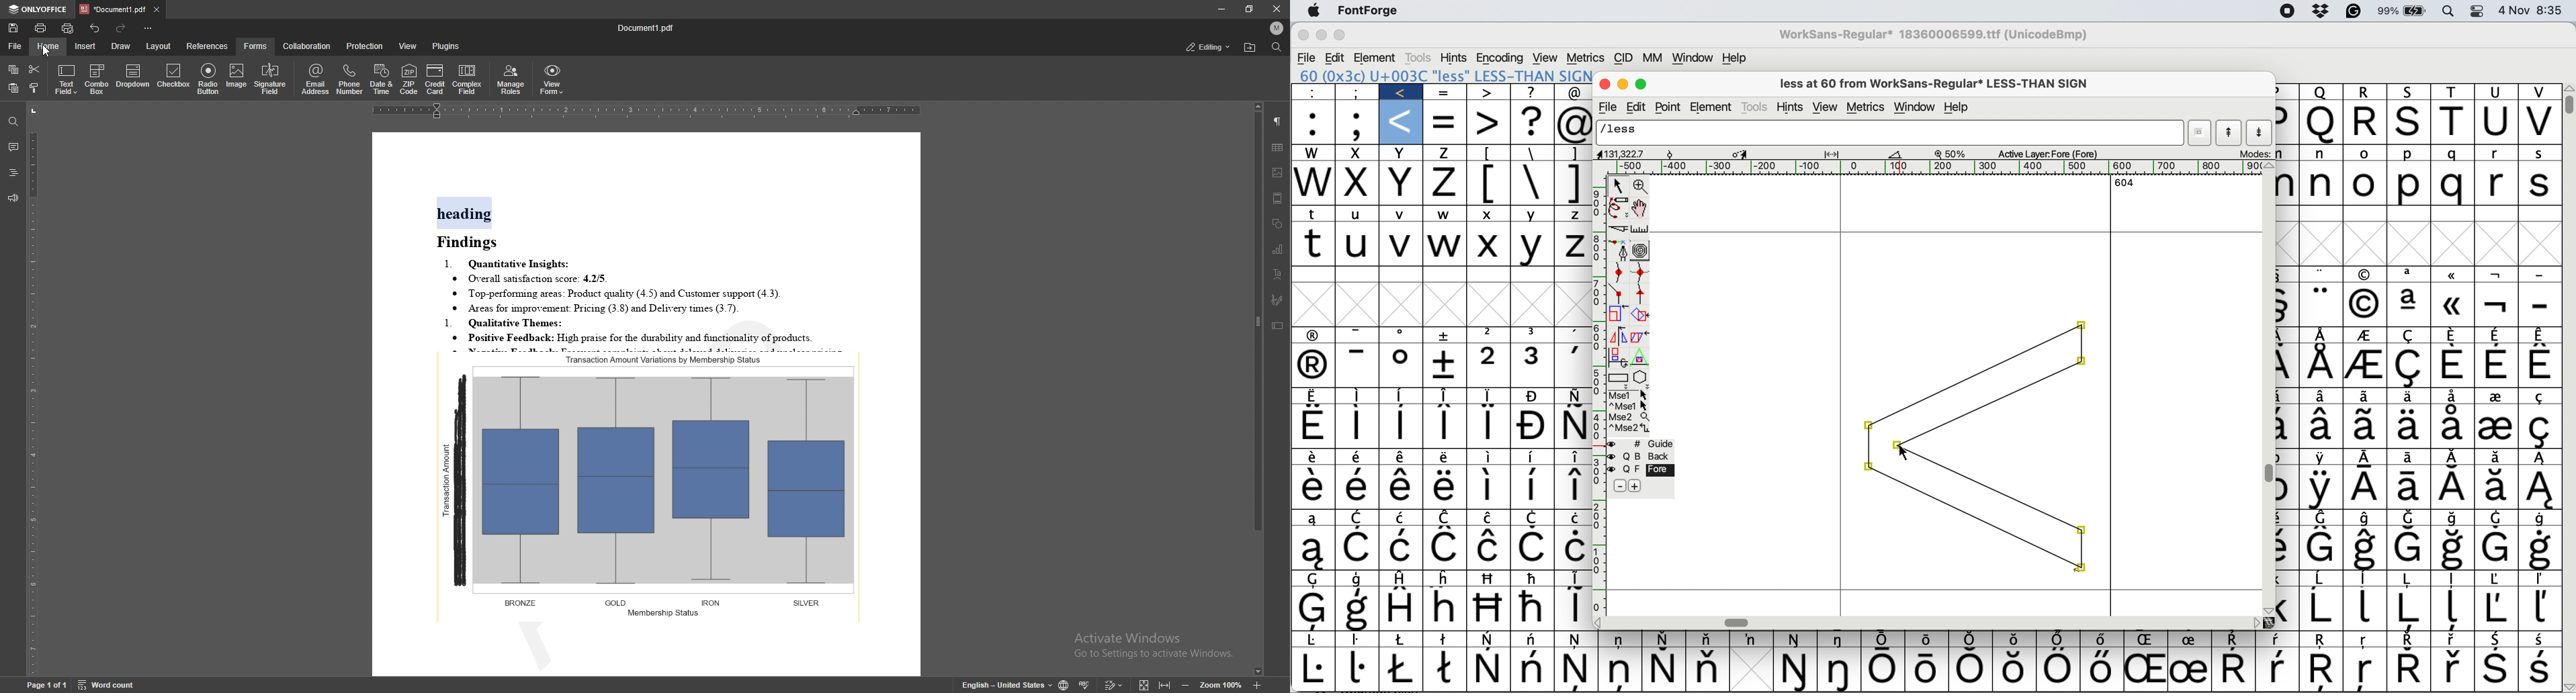 This screenshot has height=700, width=2576. Describe the element at coordinates (13, 88) in the screenshot. I see `paste` at that location.